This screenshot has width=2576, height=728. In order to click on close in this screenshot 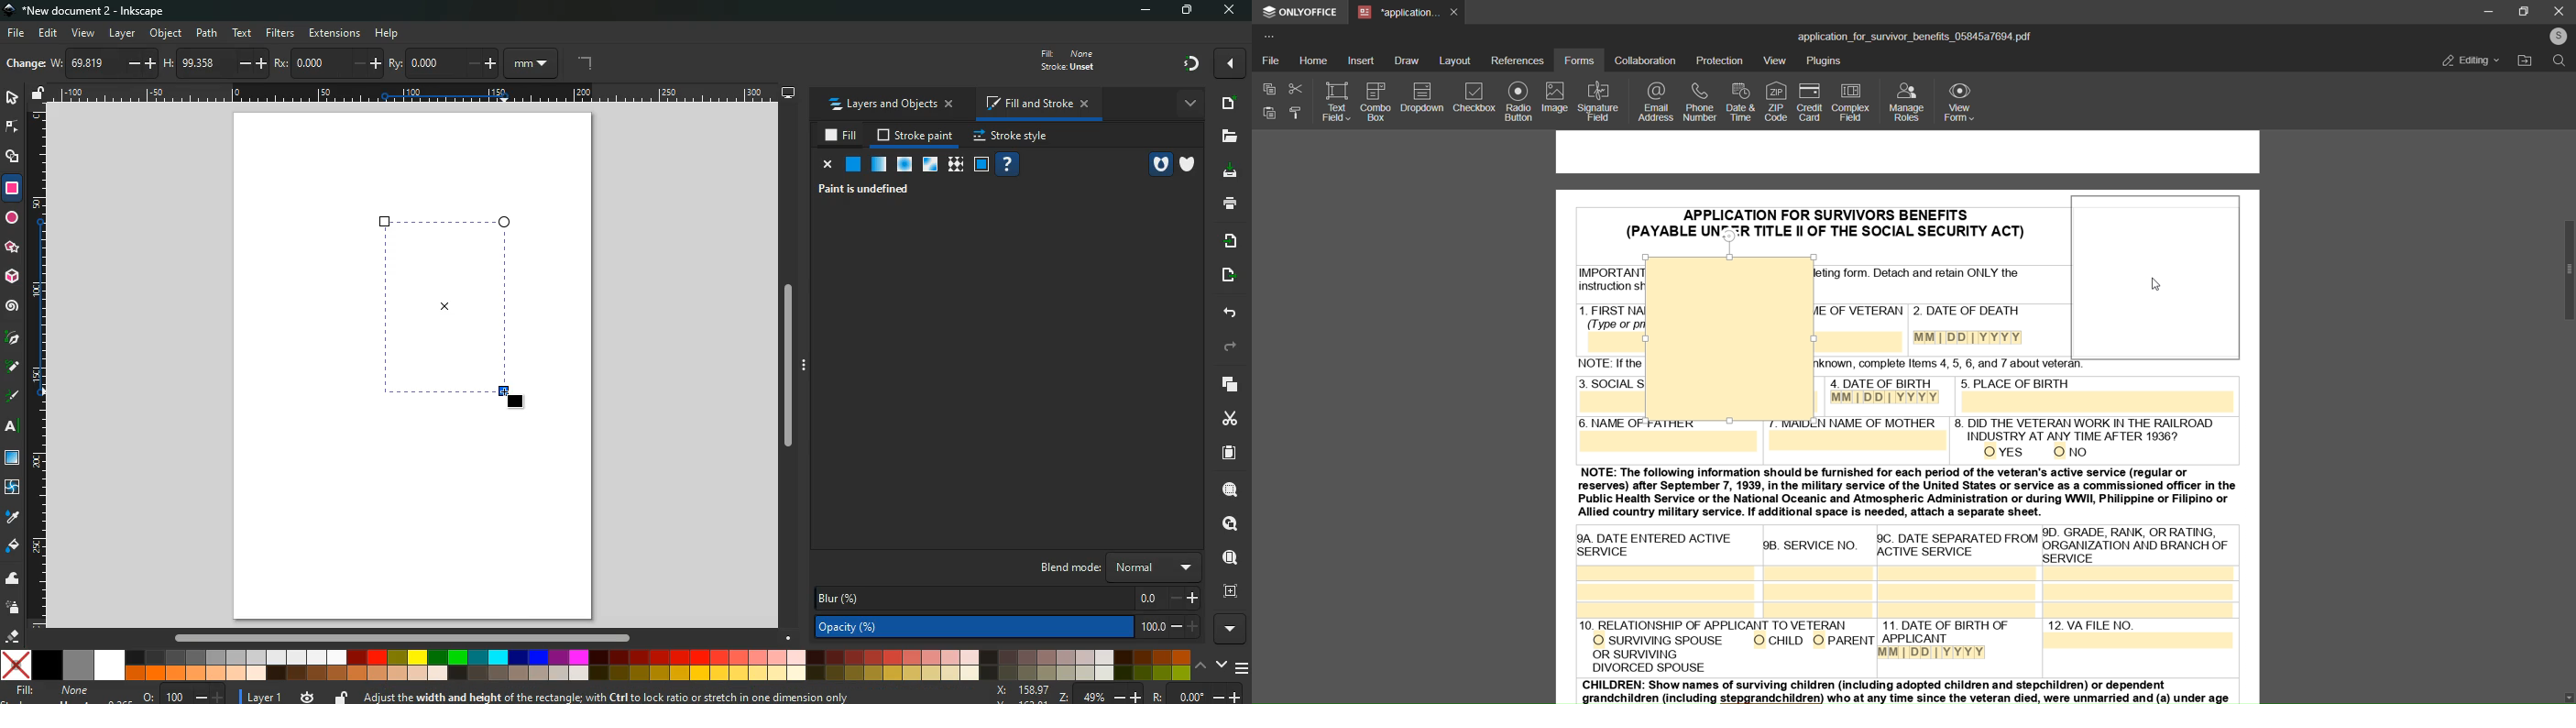, I will do `click(826, 166)`.